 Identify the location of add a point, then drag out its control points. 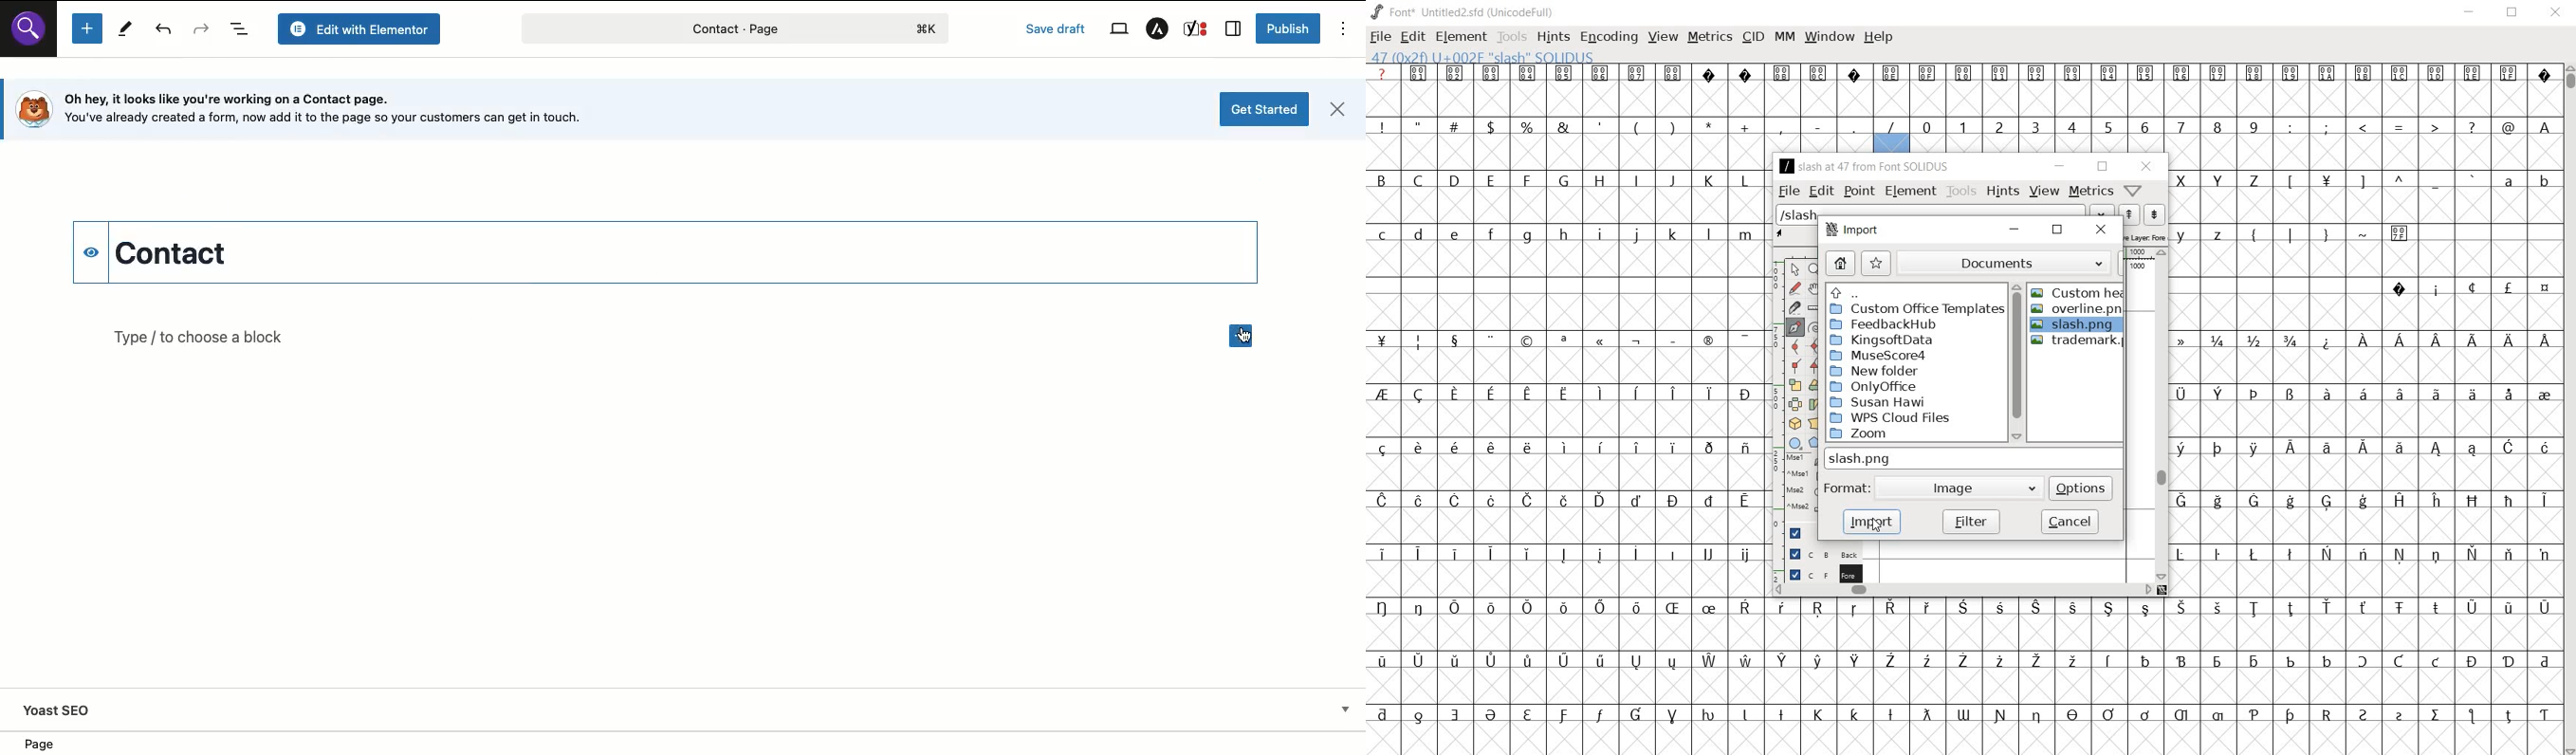
(1796, 327).